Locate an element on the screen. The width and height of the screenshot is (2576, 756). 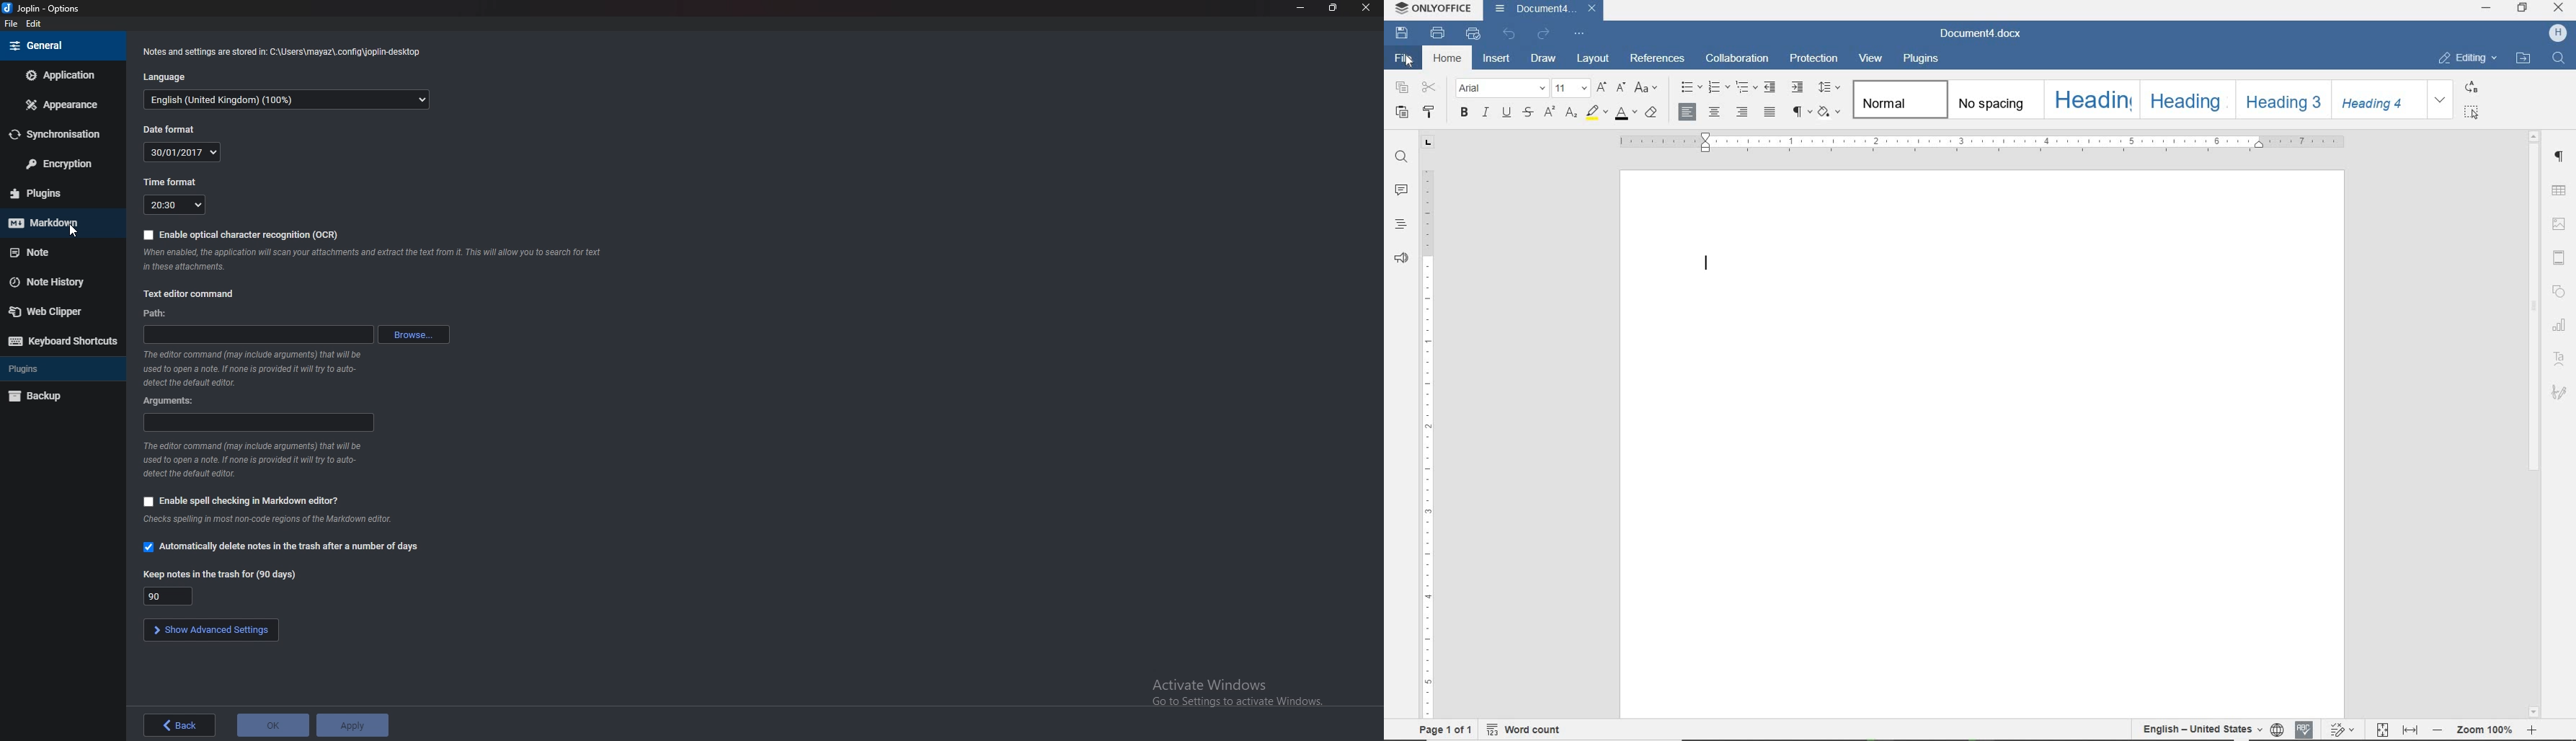
collaboration is located at coordinates (1738, 60).